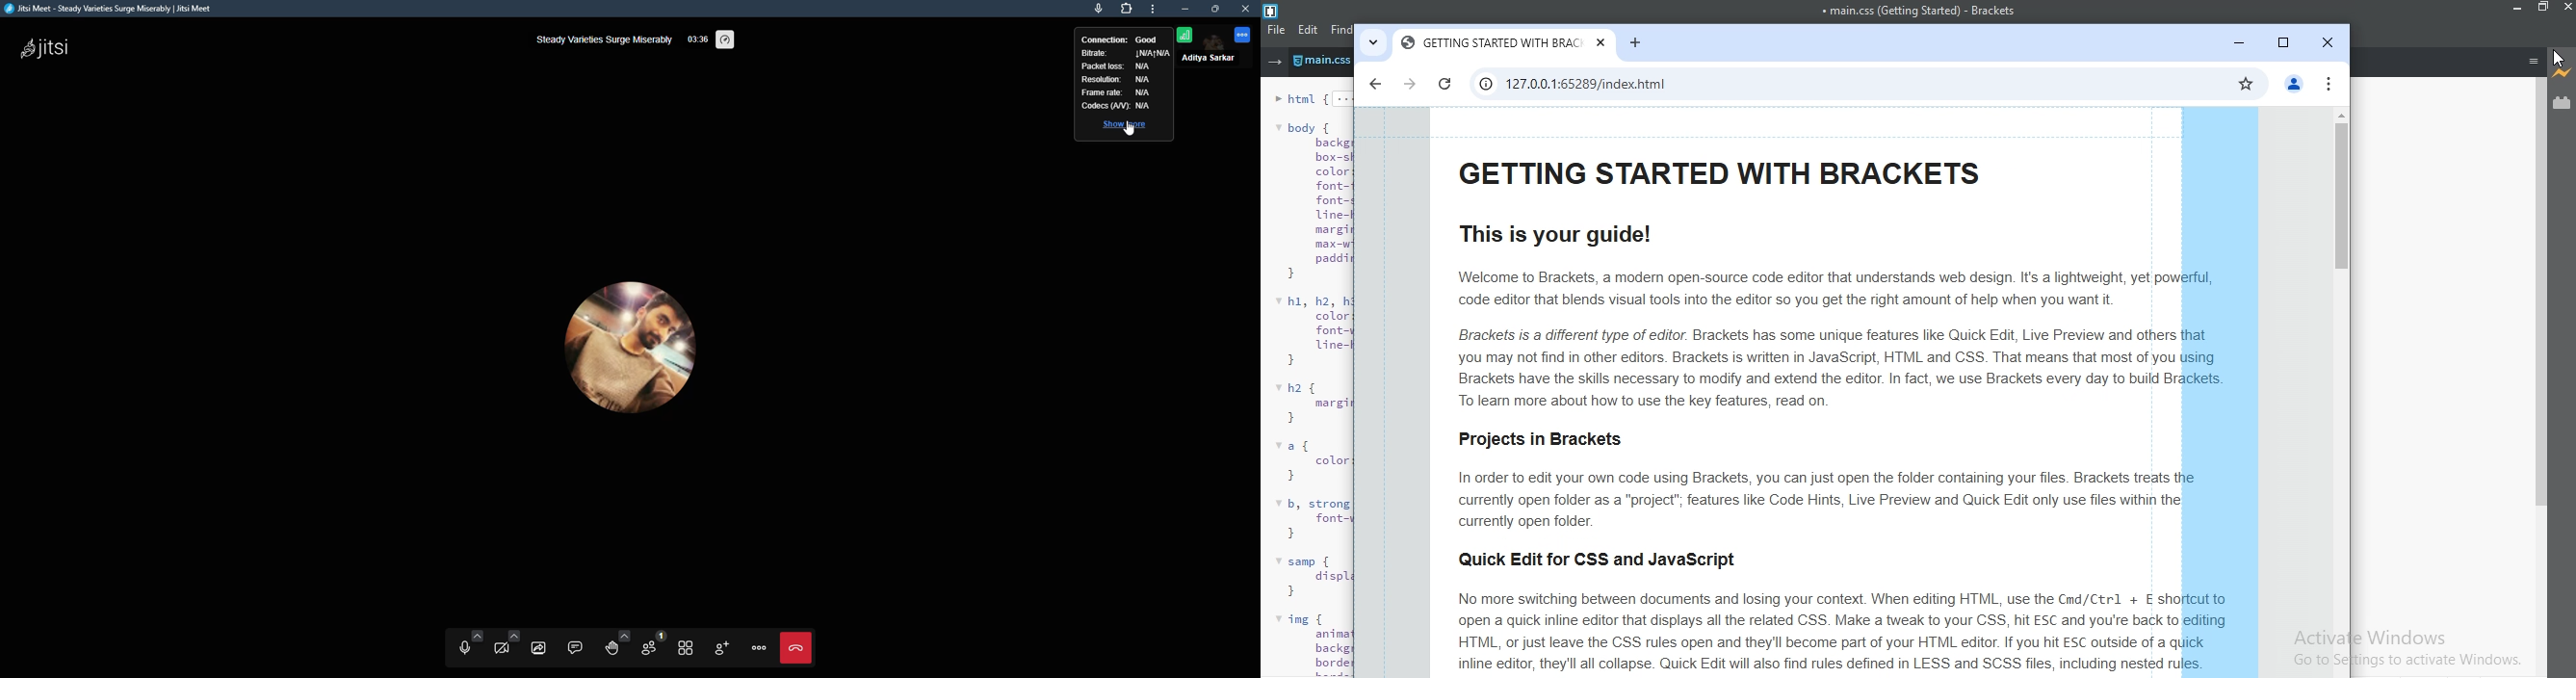 The width and height of the screenshot is (2576, 700). I want to click on toggle tile view, so click(686, 650).